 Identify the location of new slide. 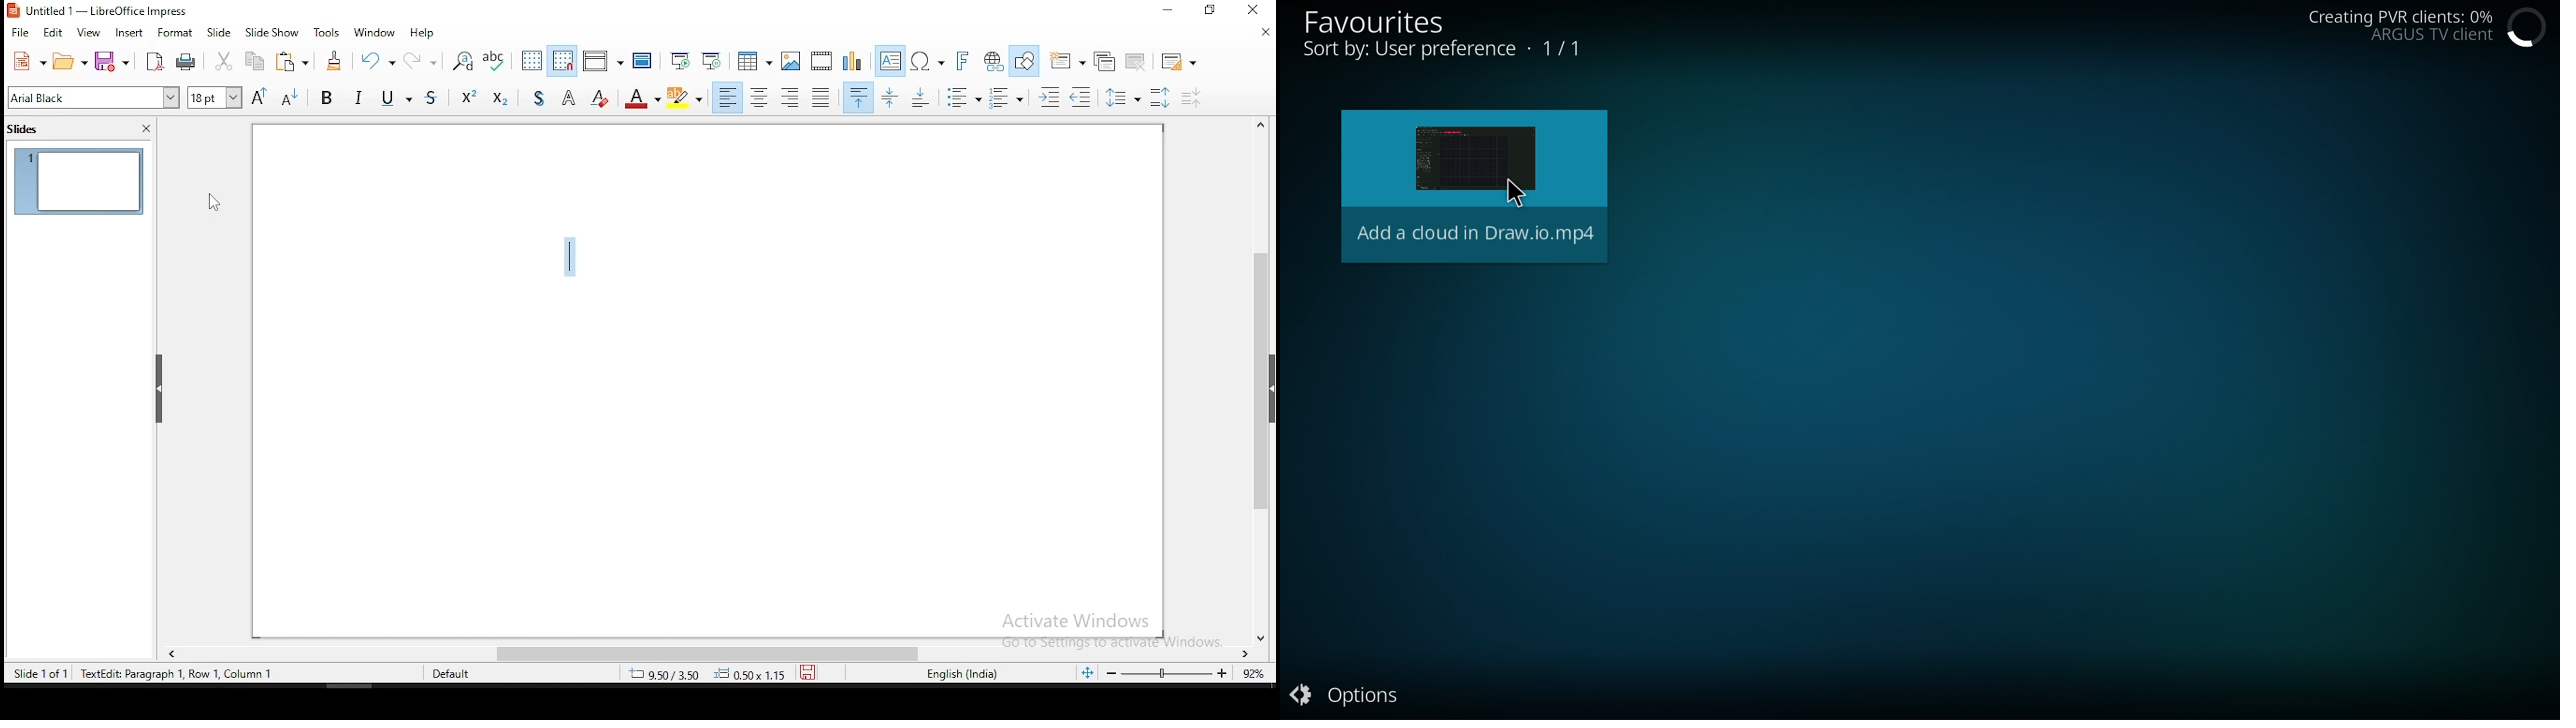
(1066, 61).